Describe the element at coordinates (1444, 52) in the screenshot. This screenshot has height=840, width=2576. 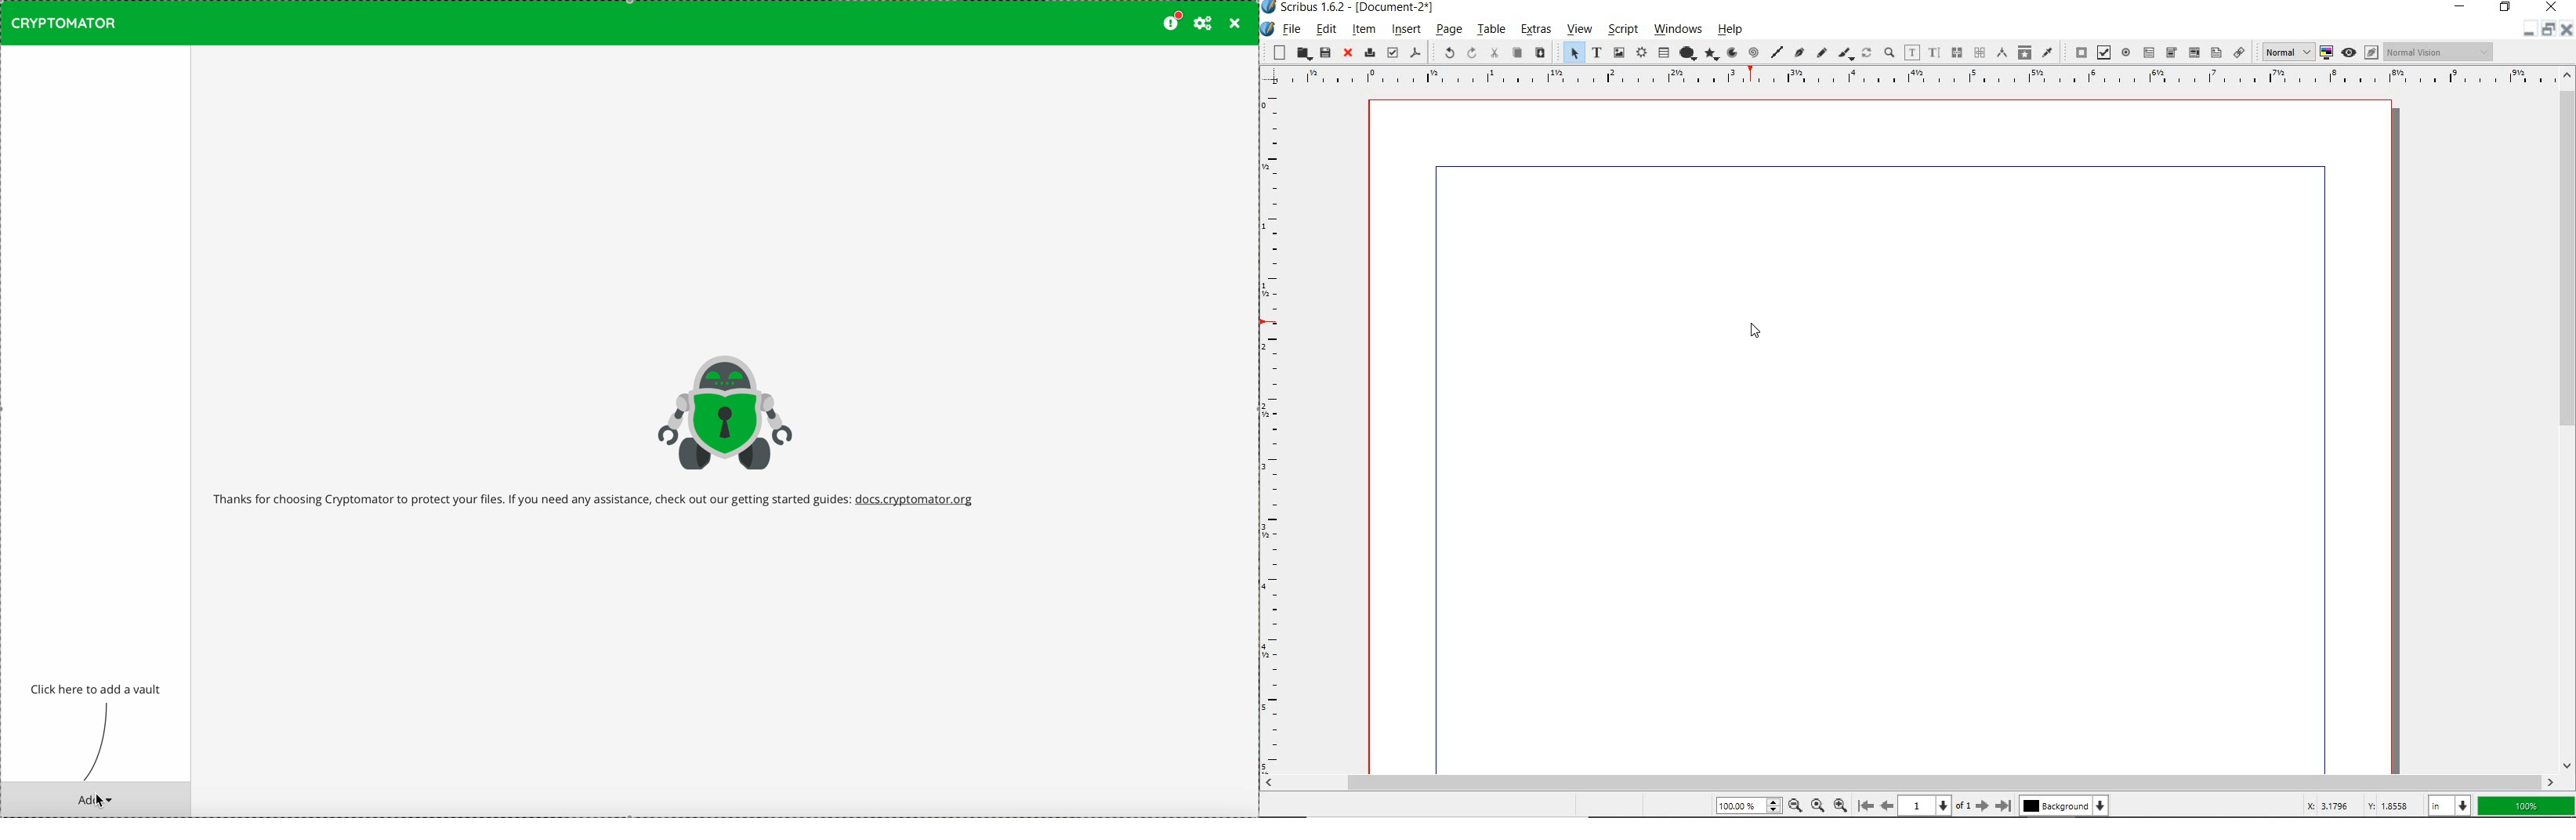
I see `undo` at that location.